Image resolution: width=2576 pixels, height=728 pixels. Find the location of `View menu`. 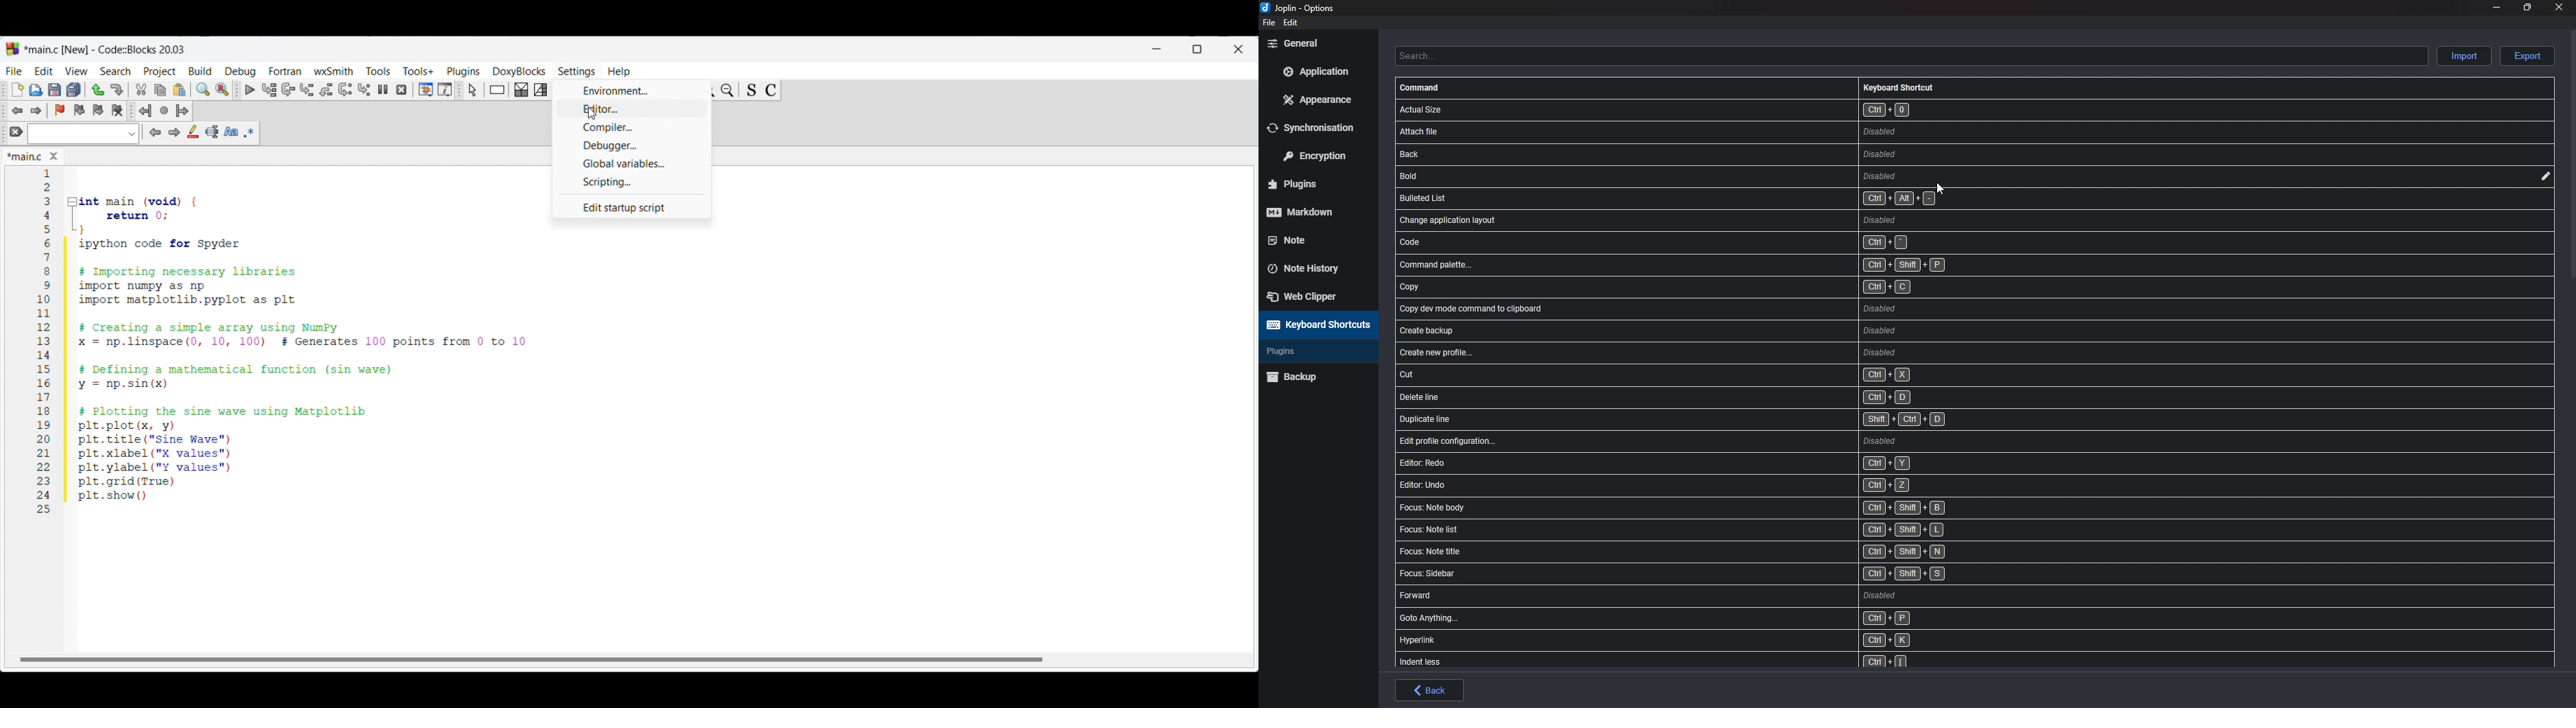

View menu is located at coordinates (76, 71).